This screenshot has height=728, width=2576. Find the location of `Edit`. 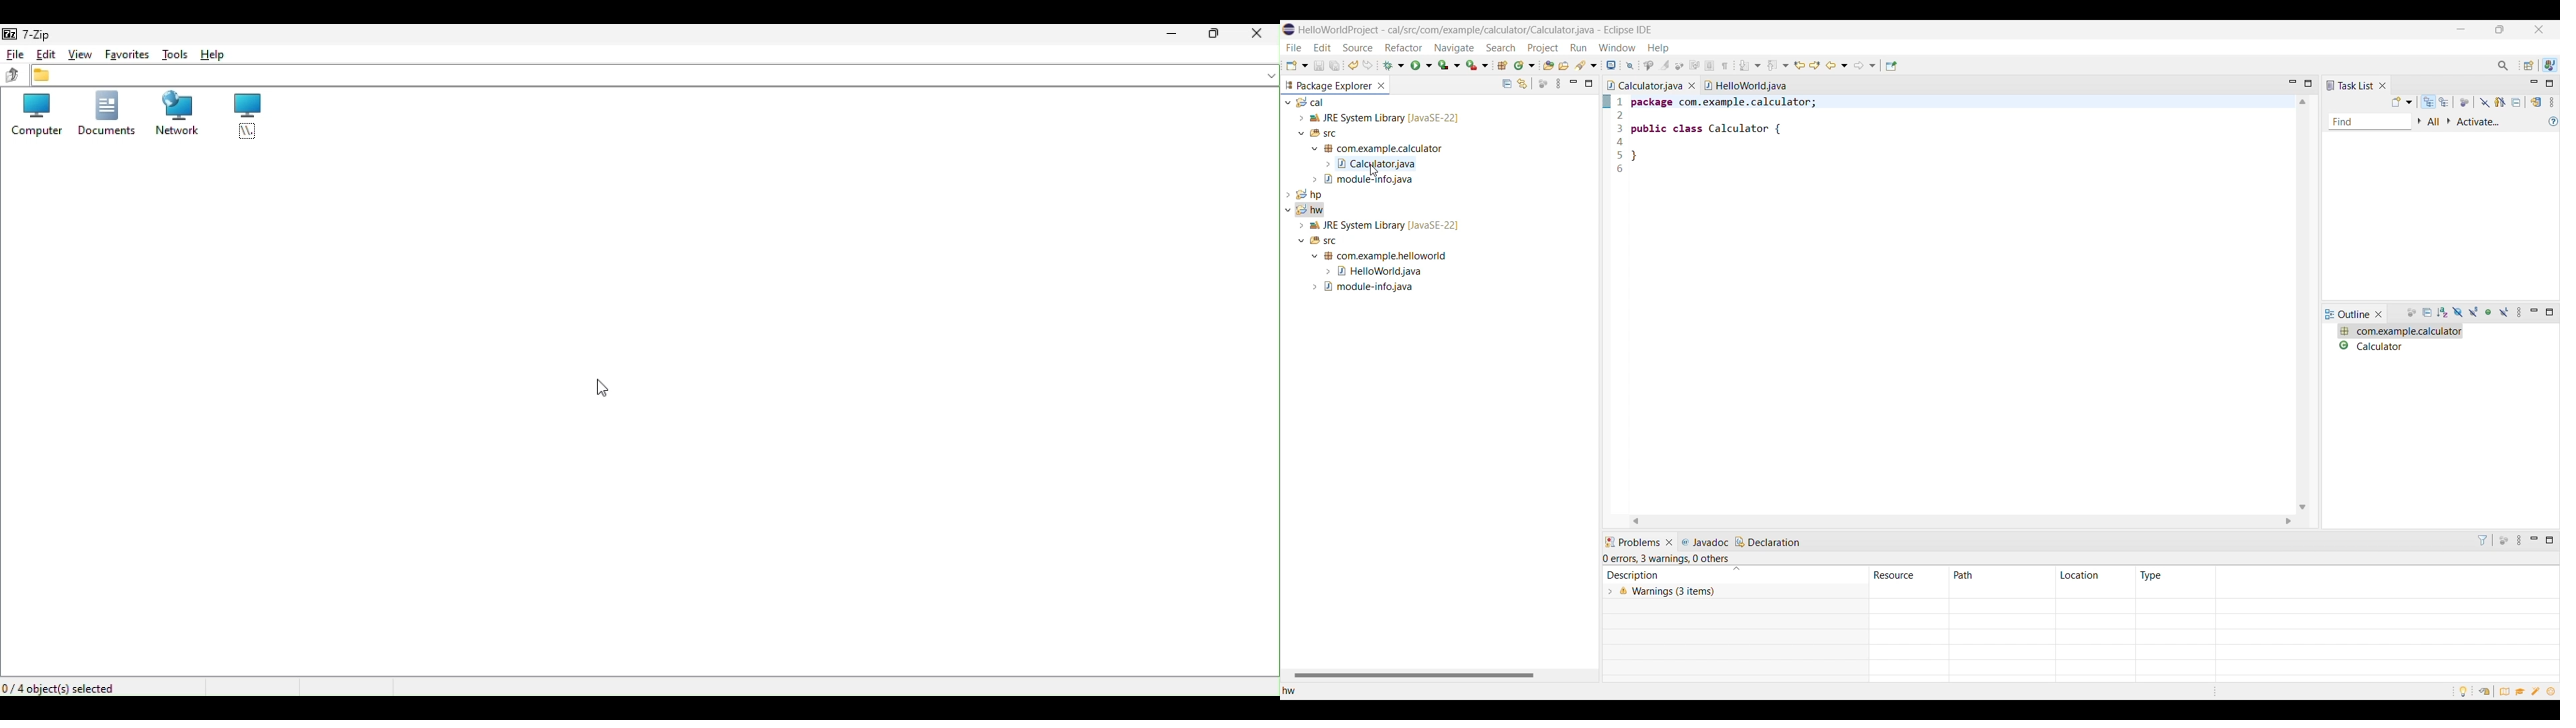

Edit is located at coordinates (43, 53).